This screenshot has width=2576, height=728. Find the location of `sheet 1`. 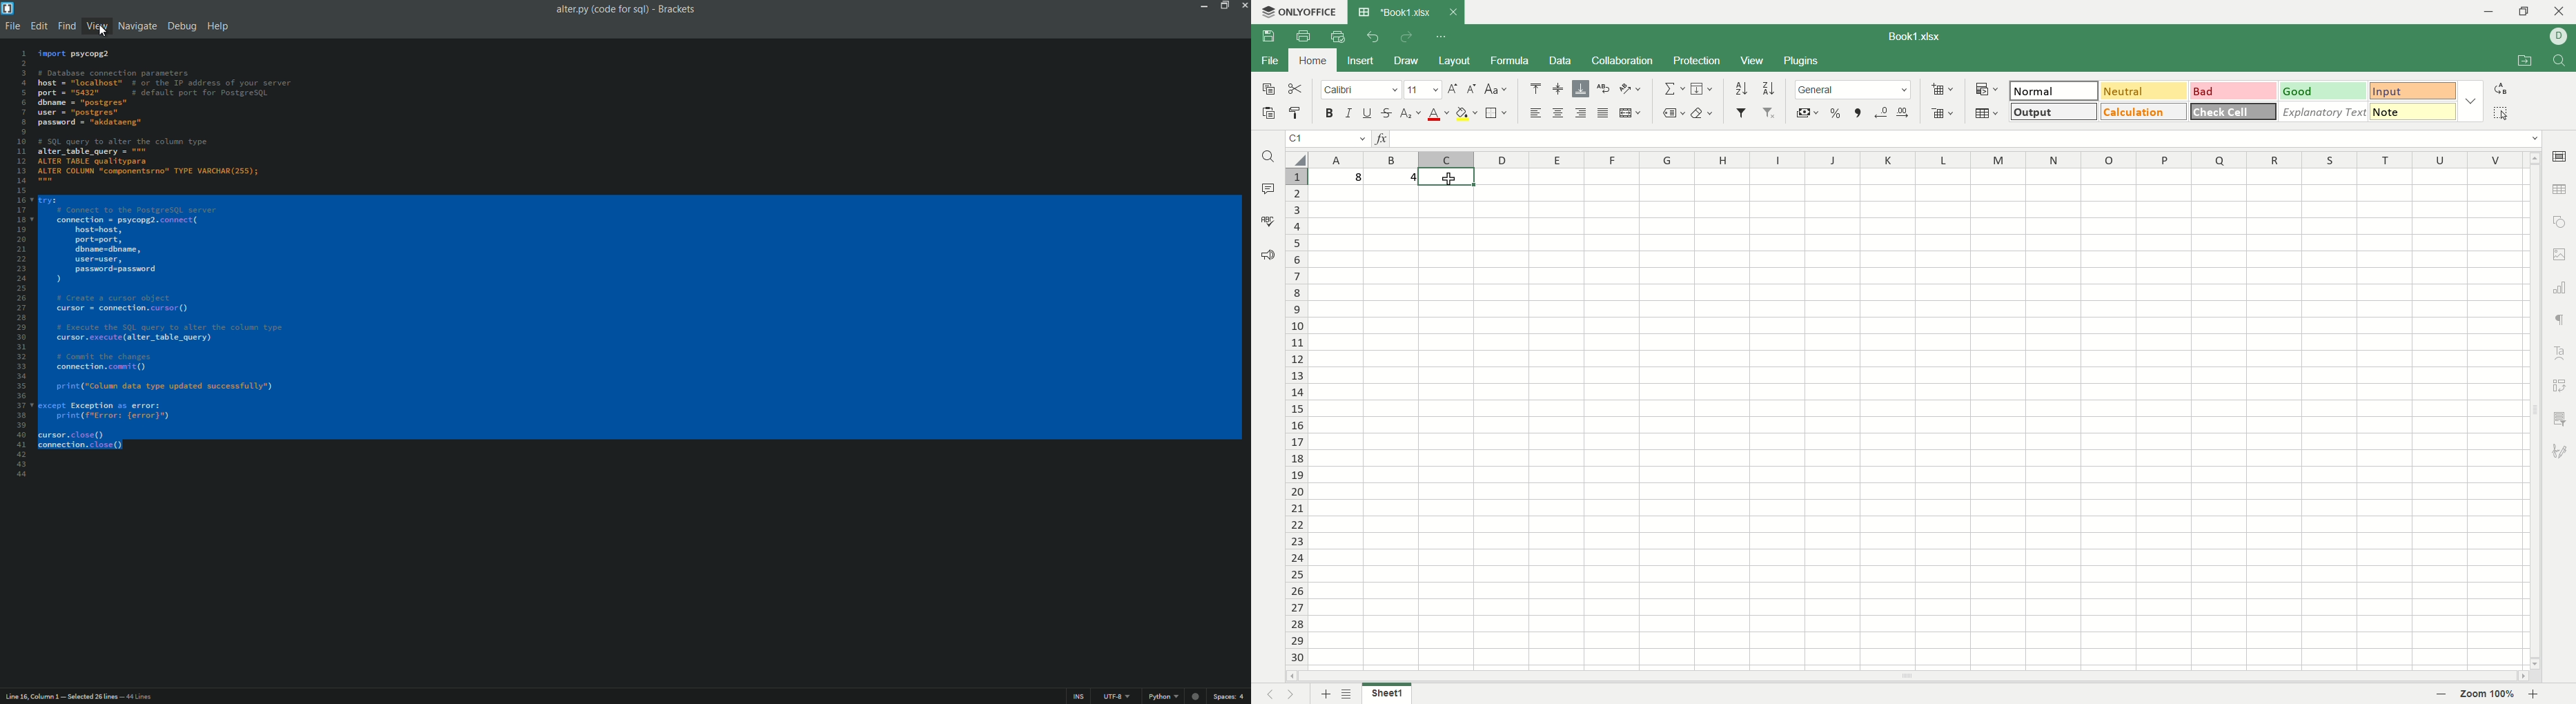

sheet 1 is located at coordinates (1387, 693).